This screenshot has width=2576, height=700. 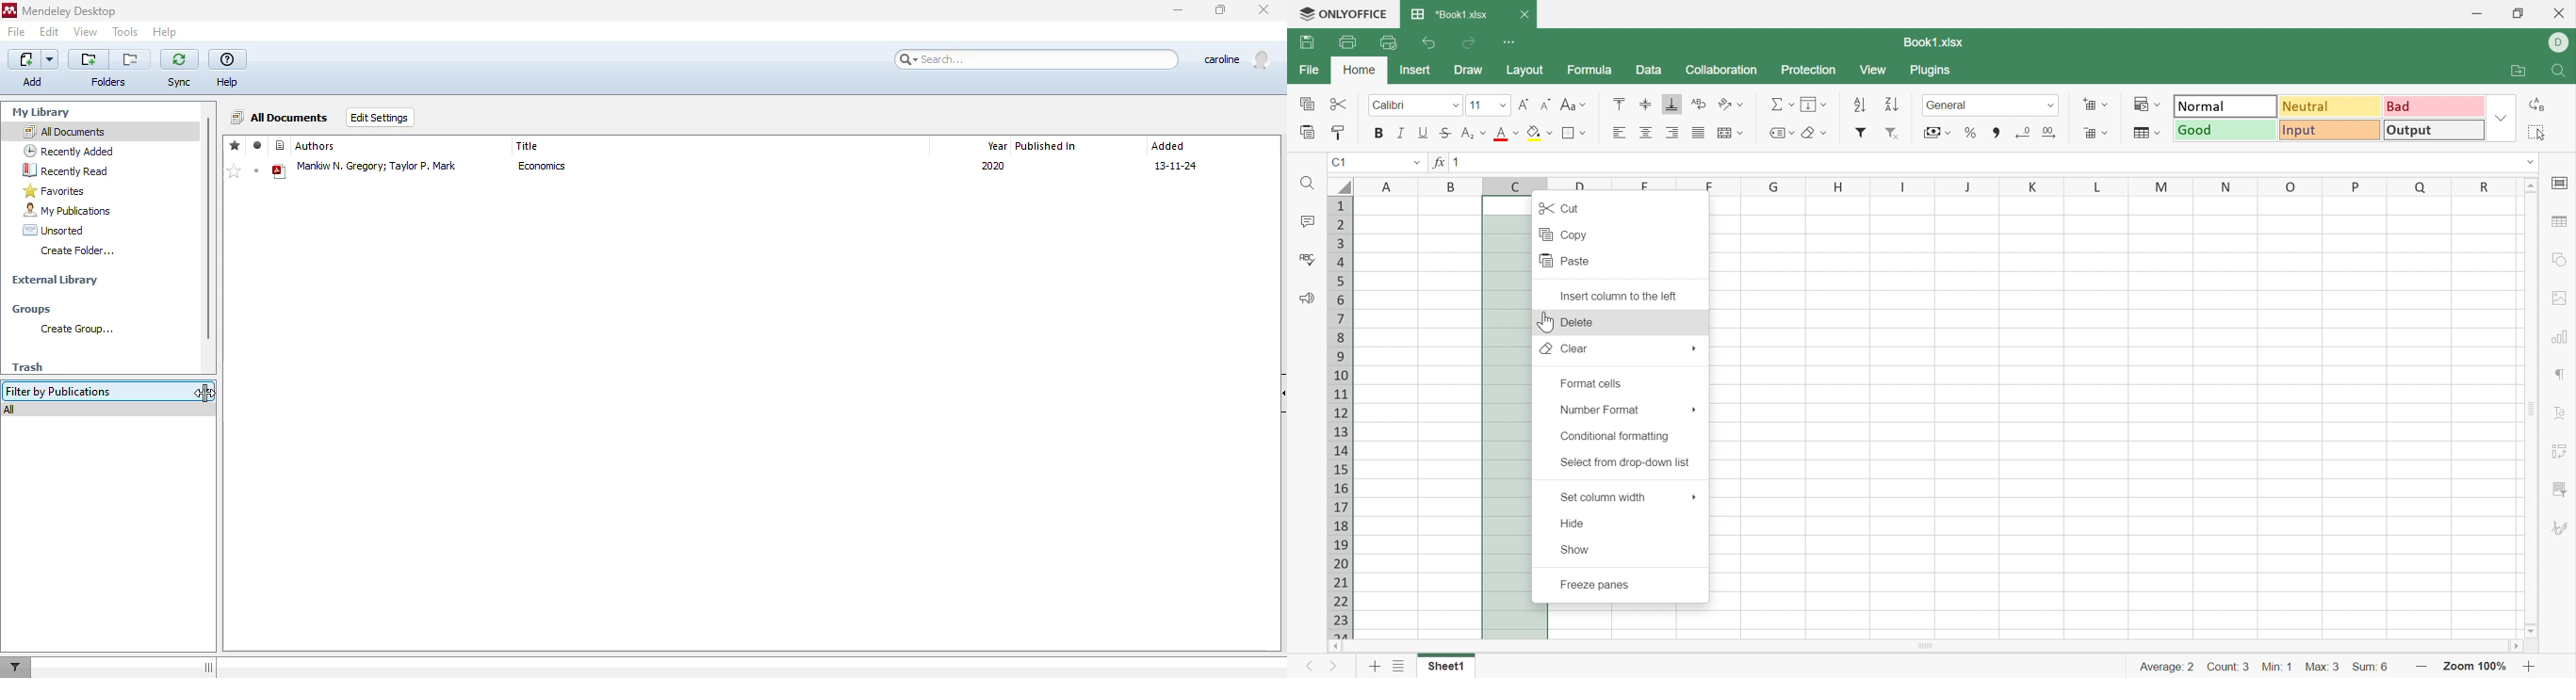 What do you see at coordinates (2531, 186) in the screenshot?
I see `Scroll Up` at bounding box center [2531, 186].